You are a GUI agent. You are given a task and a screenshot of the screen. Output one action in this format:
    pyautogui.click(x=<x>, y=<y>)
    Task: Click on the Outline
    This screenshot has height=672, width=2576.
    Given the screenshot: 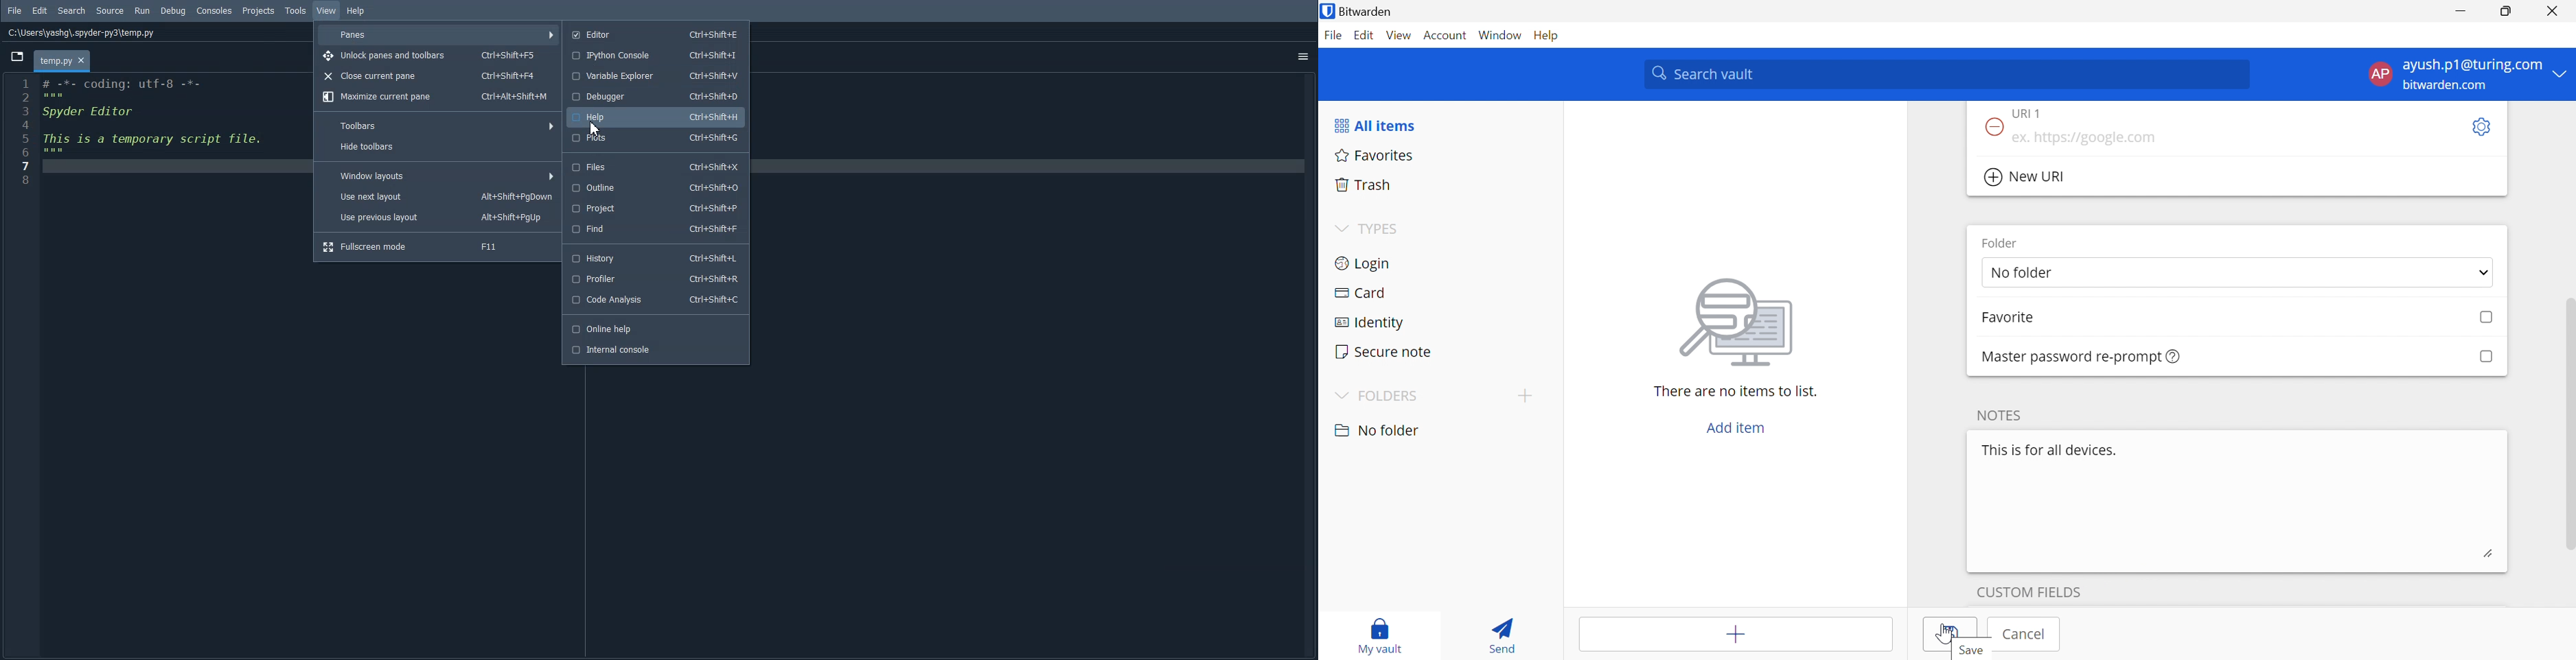 What is the action you would take?
    pyautogui.click(x=655, y=187)
    